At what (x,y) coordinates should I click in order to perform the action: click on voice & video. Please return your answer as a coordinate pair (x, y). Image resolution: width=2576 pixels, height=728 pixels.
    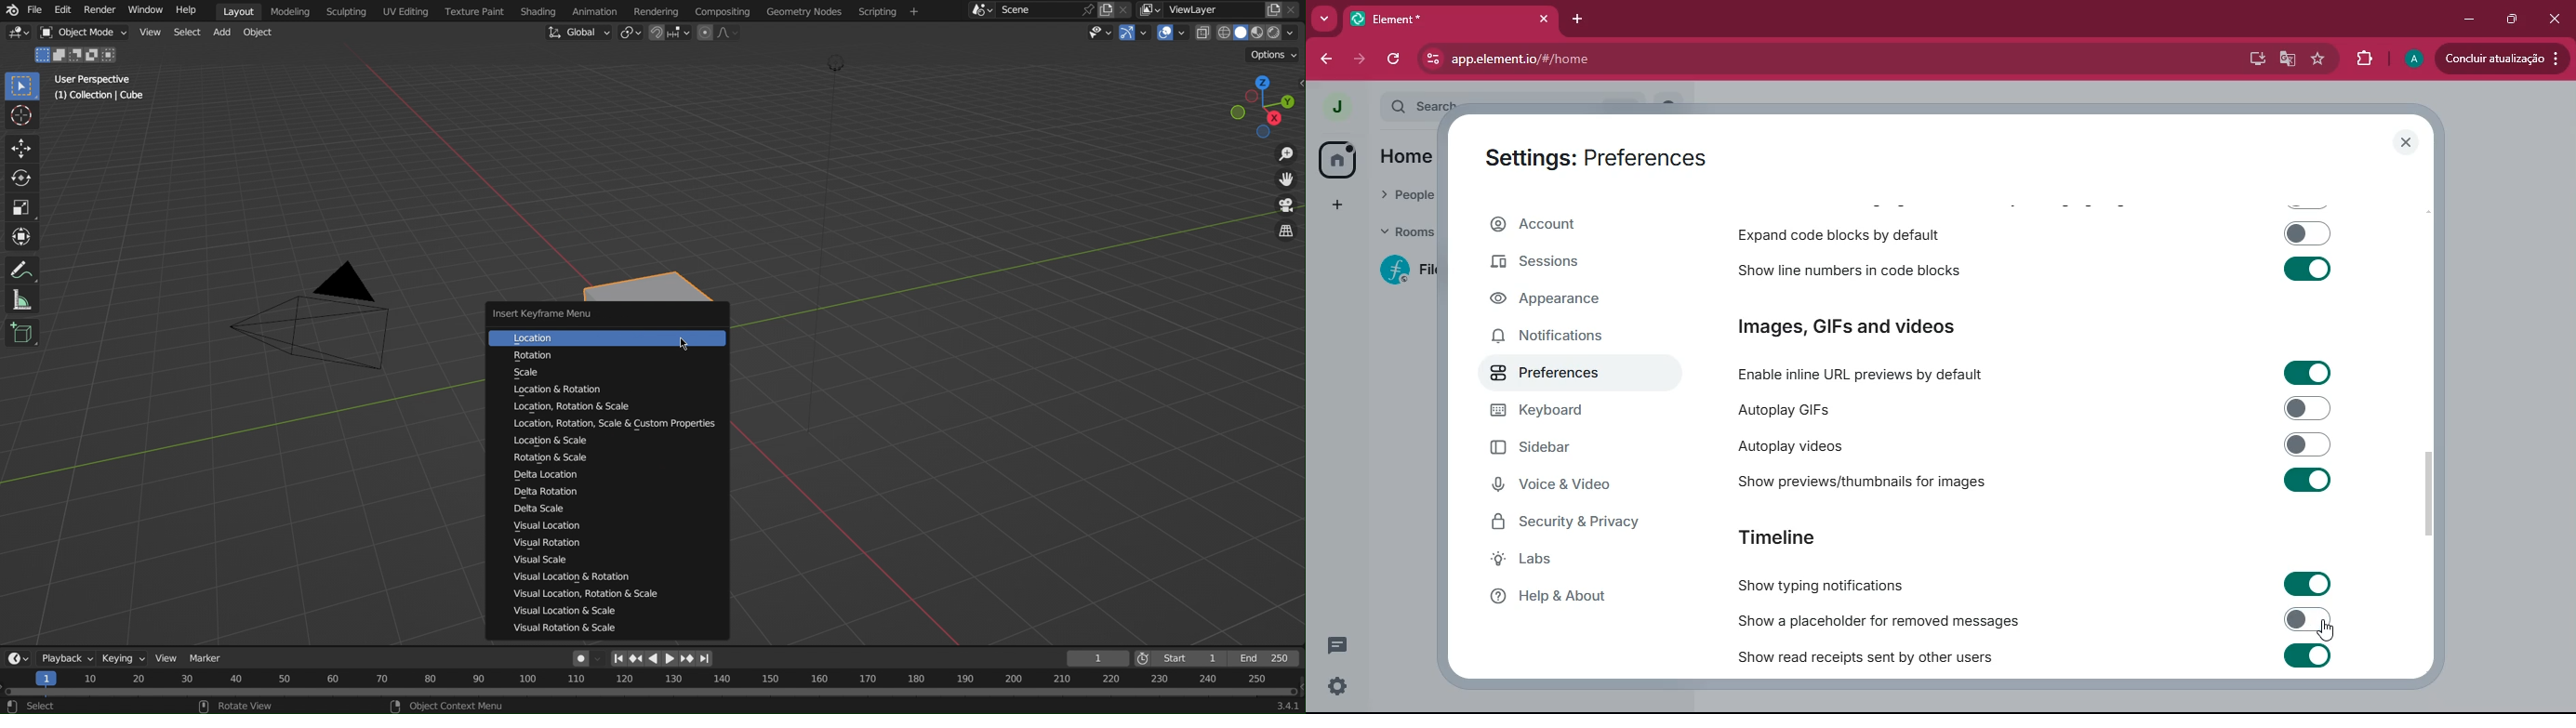
    Looking at the image, I should click on (1563, 486).